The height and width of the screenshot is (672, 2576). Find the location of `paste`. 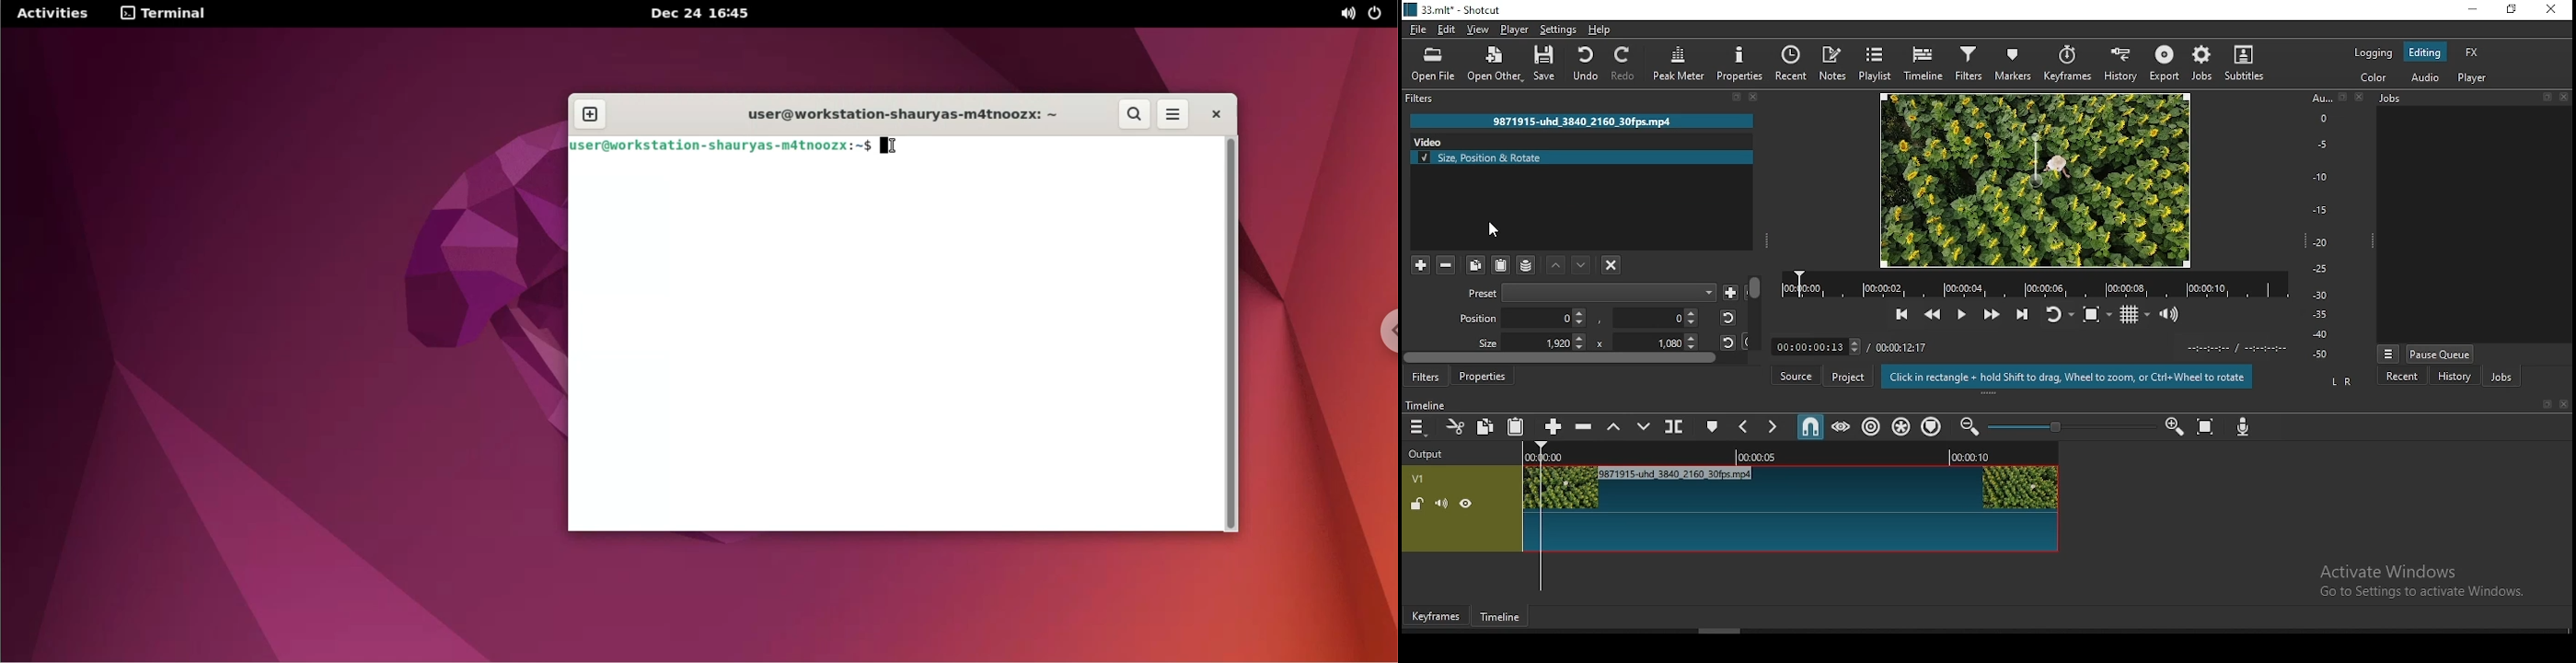

paste is located at coordinates (1518, 425).